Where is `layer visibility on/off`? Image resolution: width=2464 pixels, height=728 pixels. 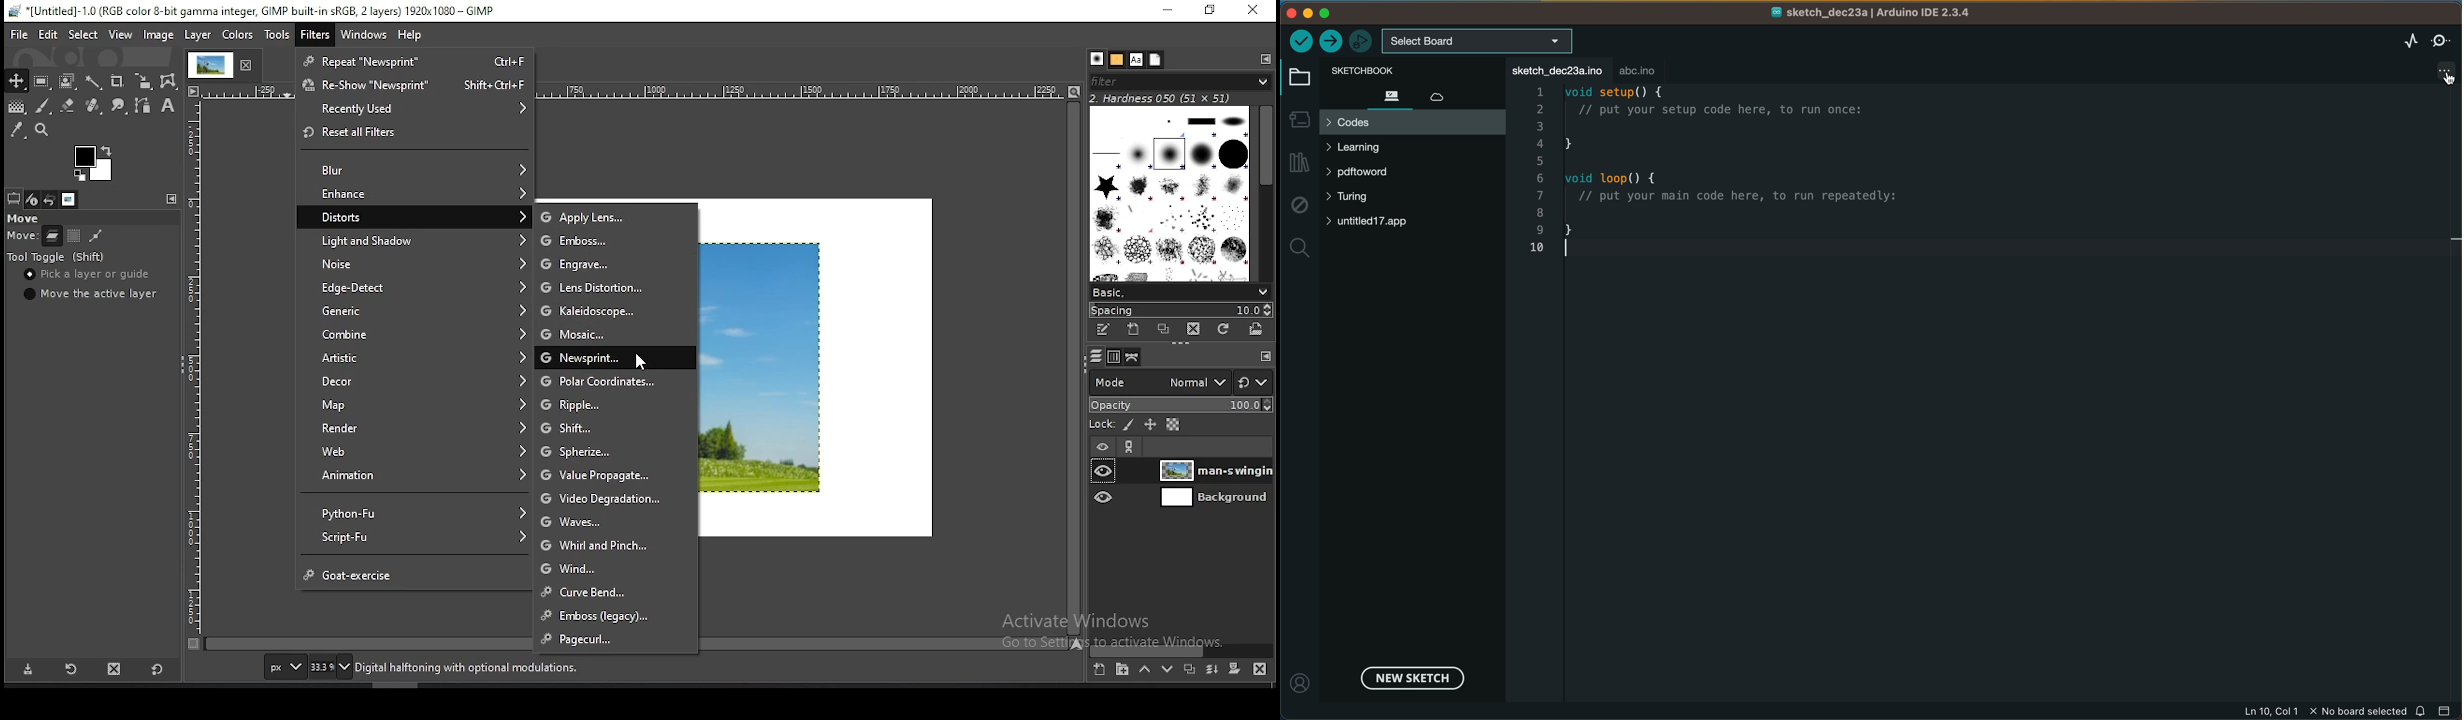 layer visibility on/off is located at coordinates (1103, 472).